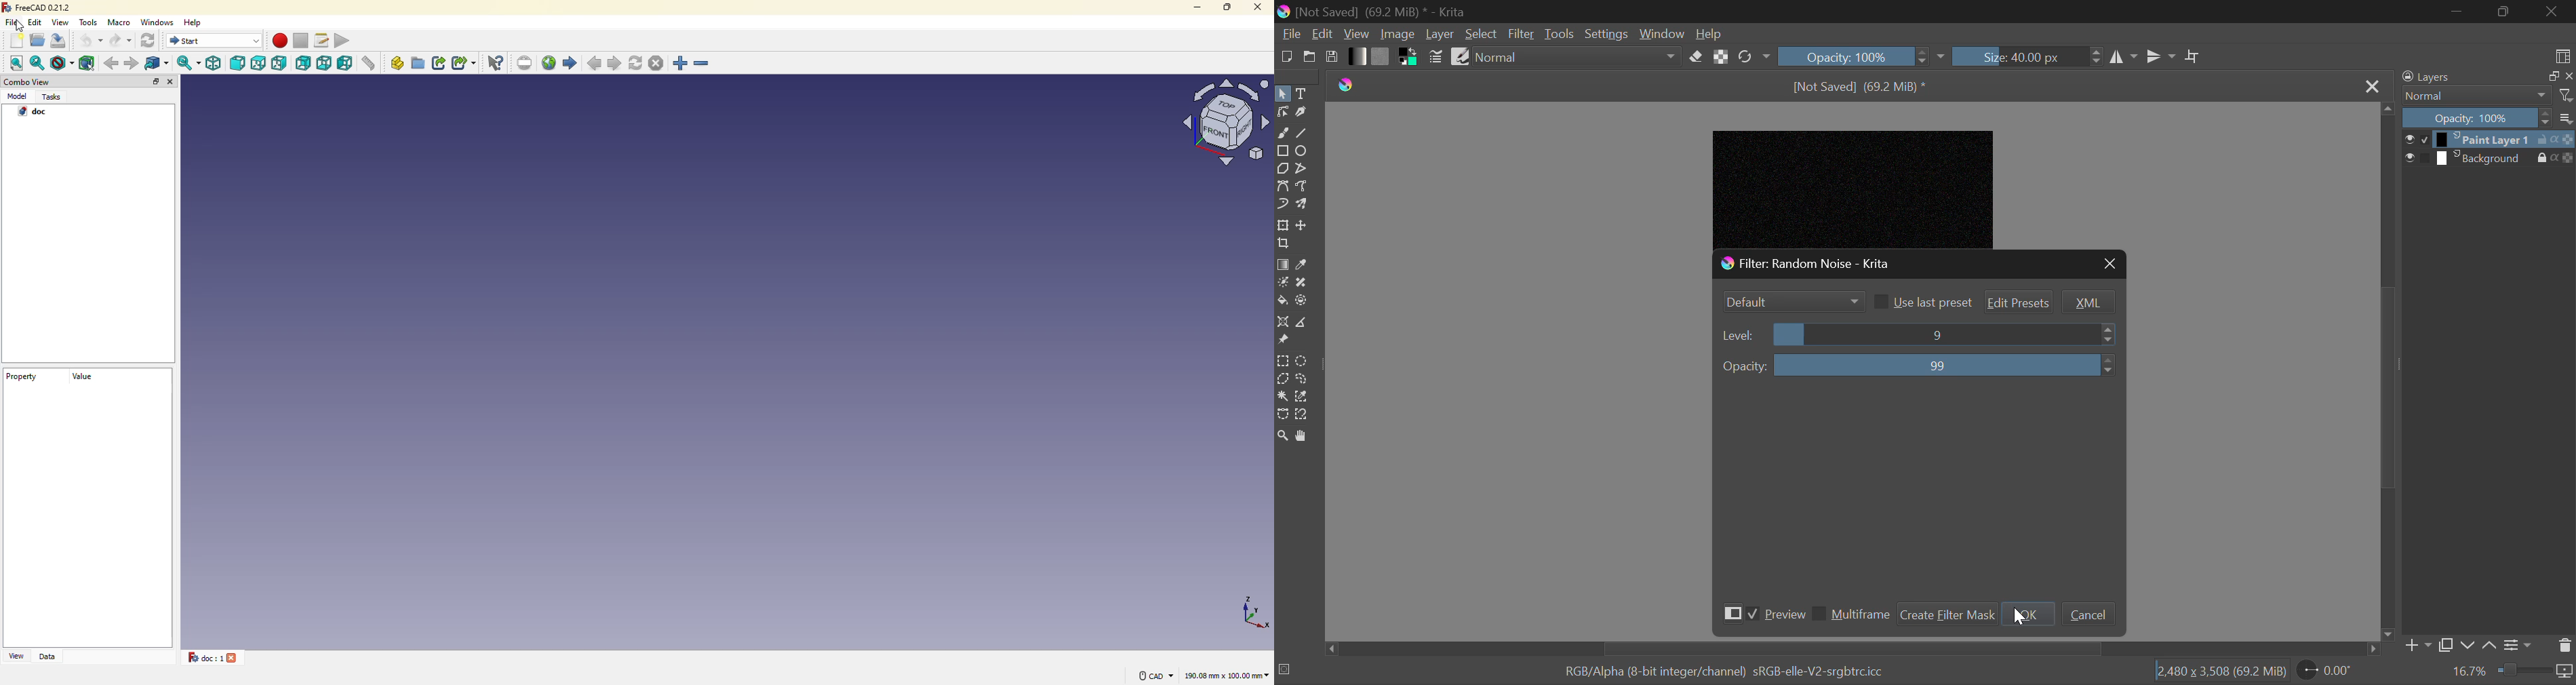  What do you see at coordinates (1303, 380) in the screenshot?
I see `Freehand Selection` at bounding box center [1303, 380].